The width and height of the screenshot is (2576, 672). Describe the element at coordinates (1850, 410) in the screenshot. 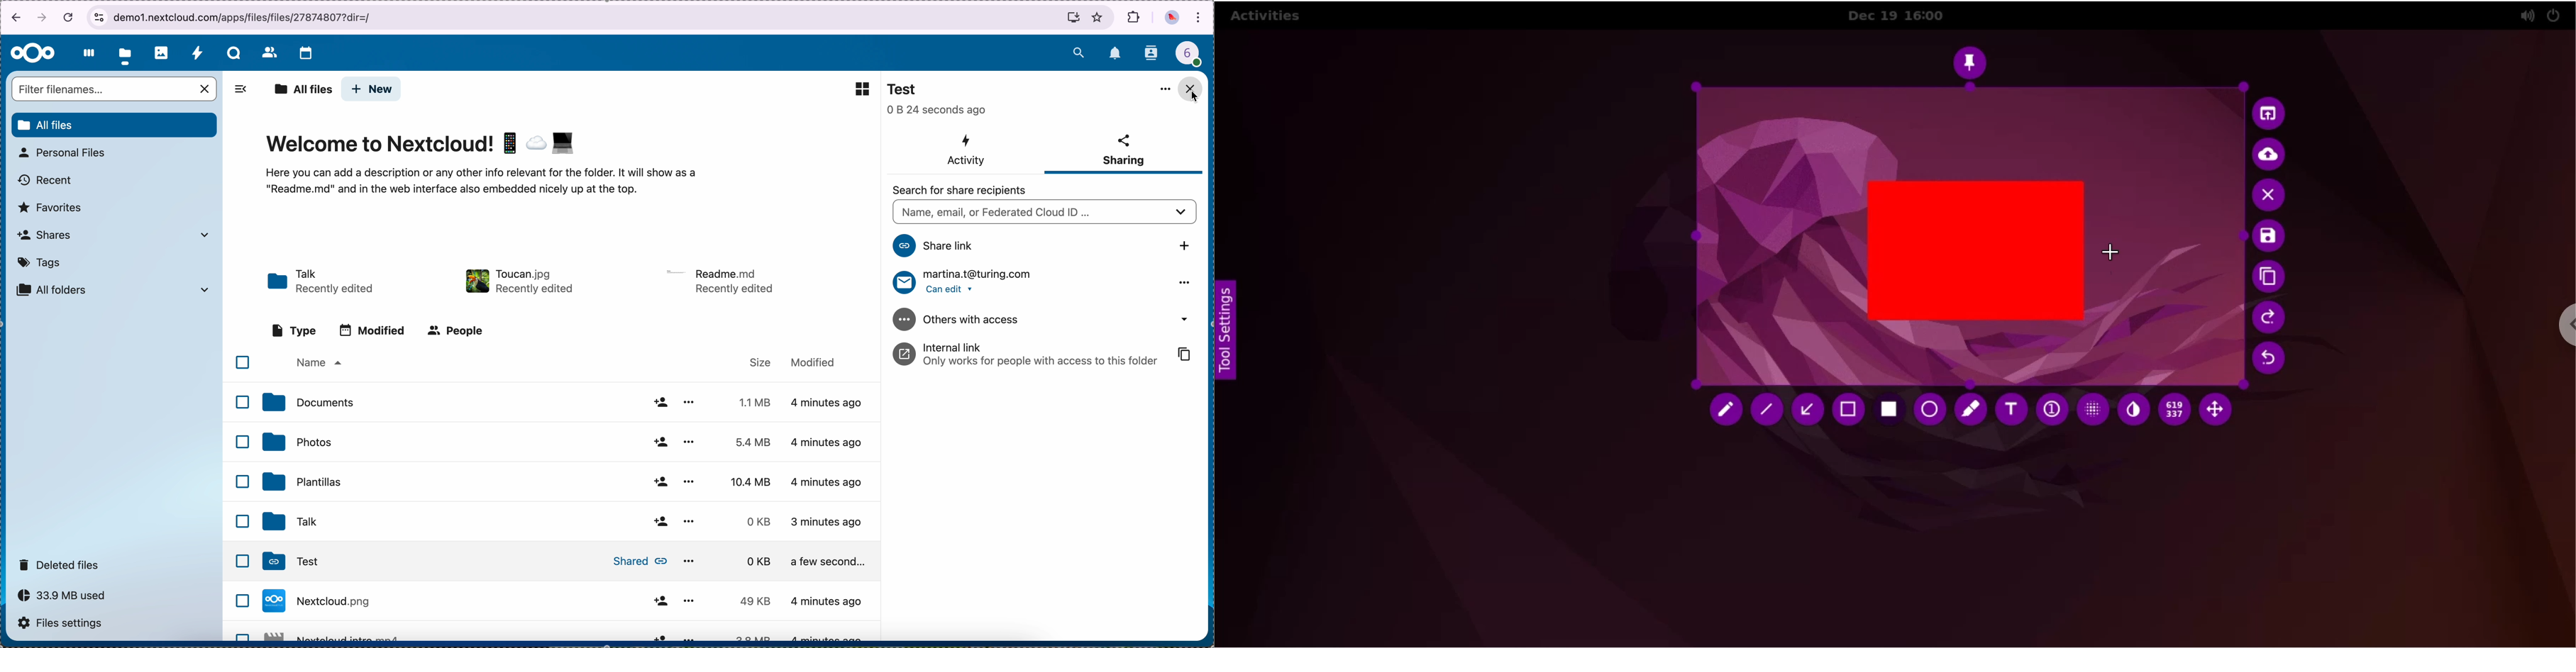

I see `retangle tool` at that location.